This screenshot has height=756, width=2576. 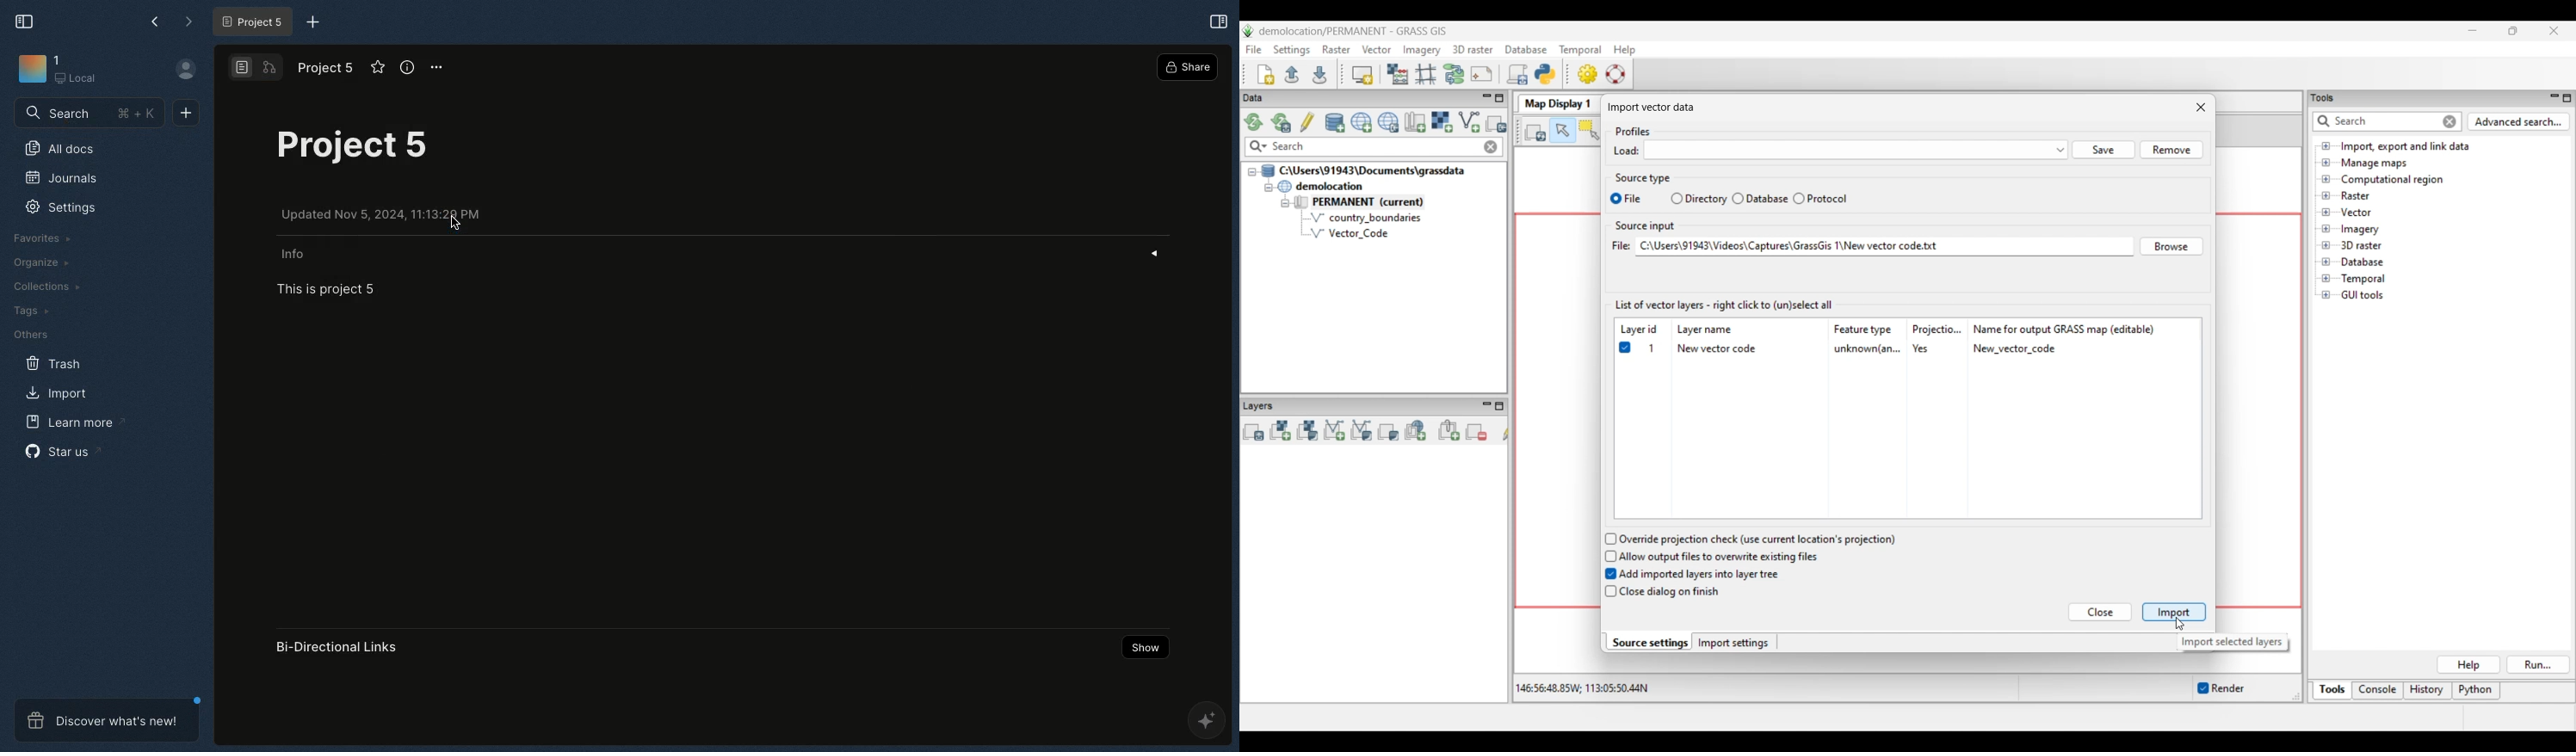 What do you see at coordinates (151, 23) in the screenshot?
I see `Back` at bounding box center [151, 23].